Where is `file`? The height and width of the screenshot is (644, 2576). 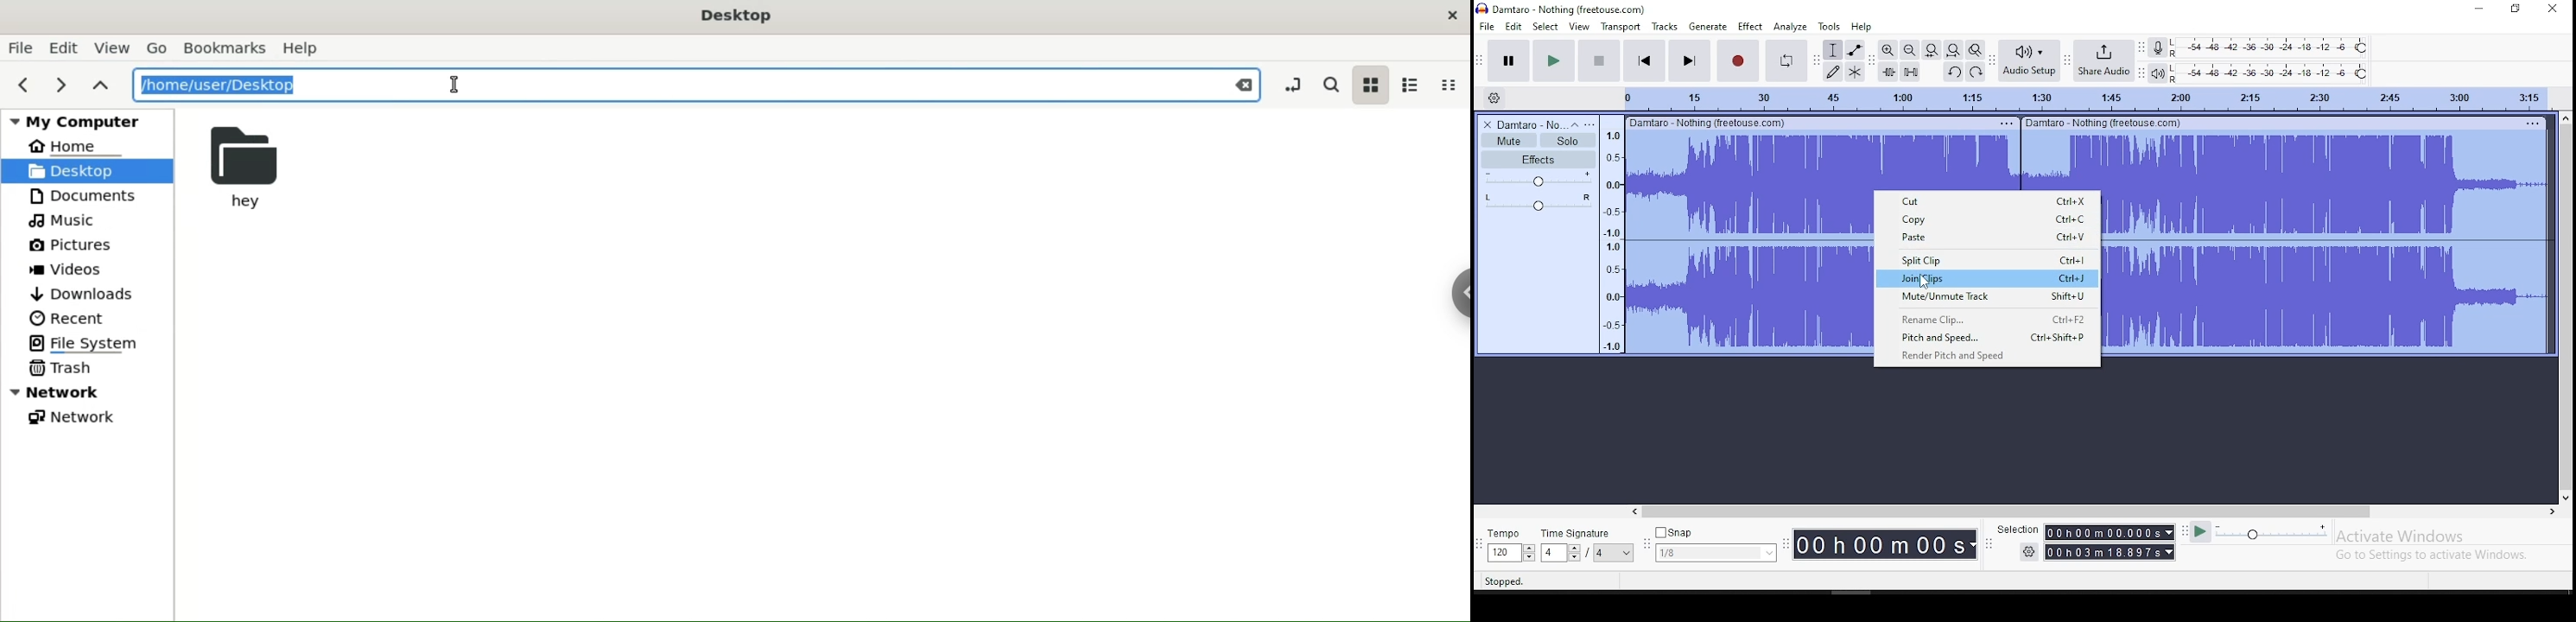 file is located at coordinates (1486, 25).